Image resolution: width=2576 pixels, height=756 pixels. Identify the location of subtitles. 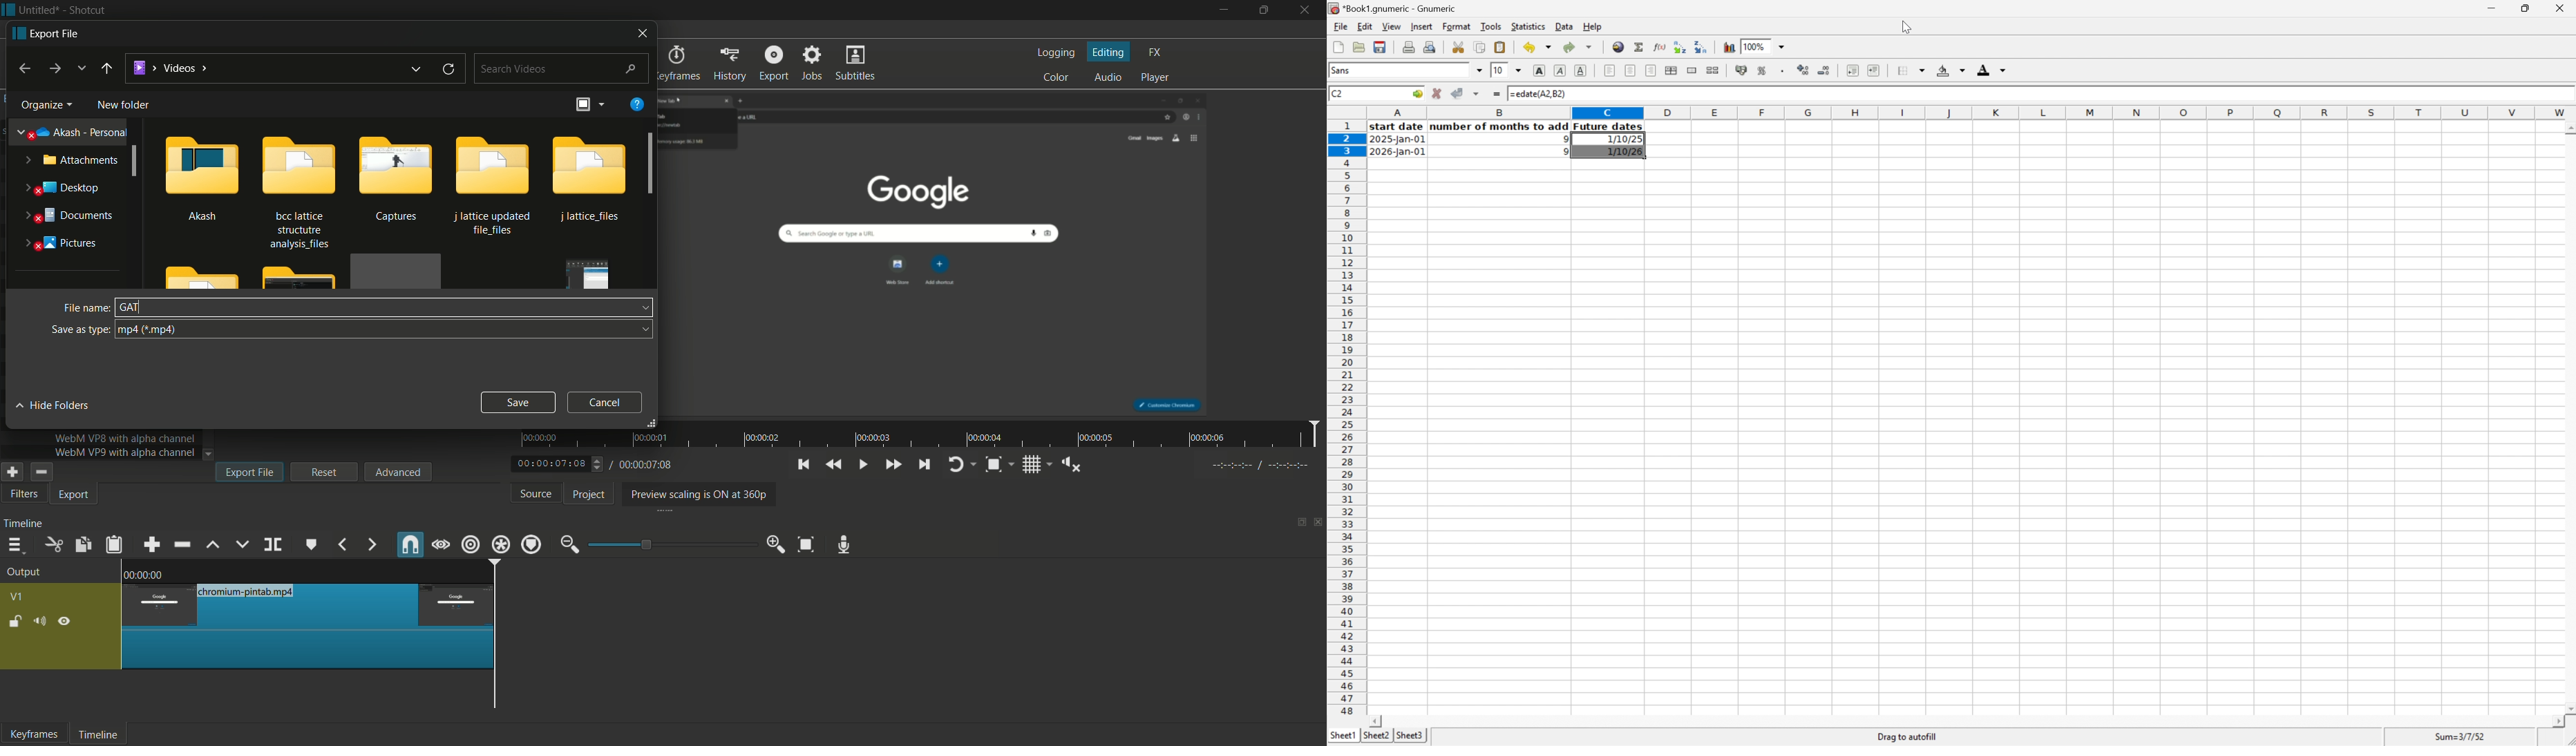
(857, 62).